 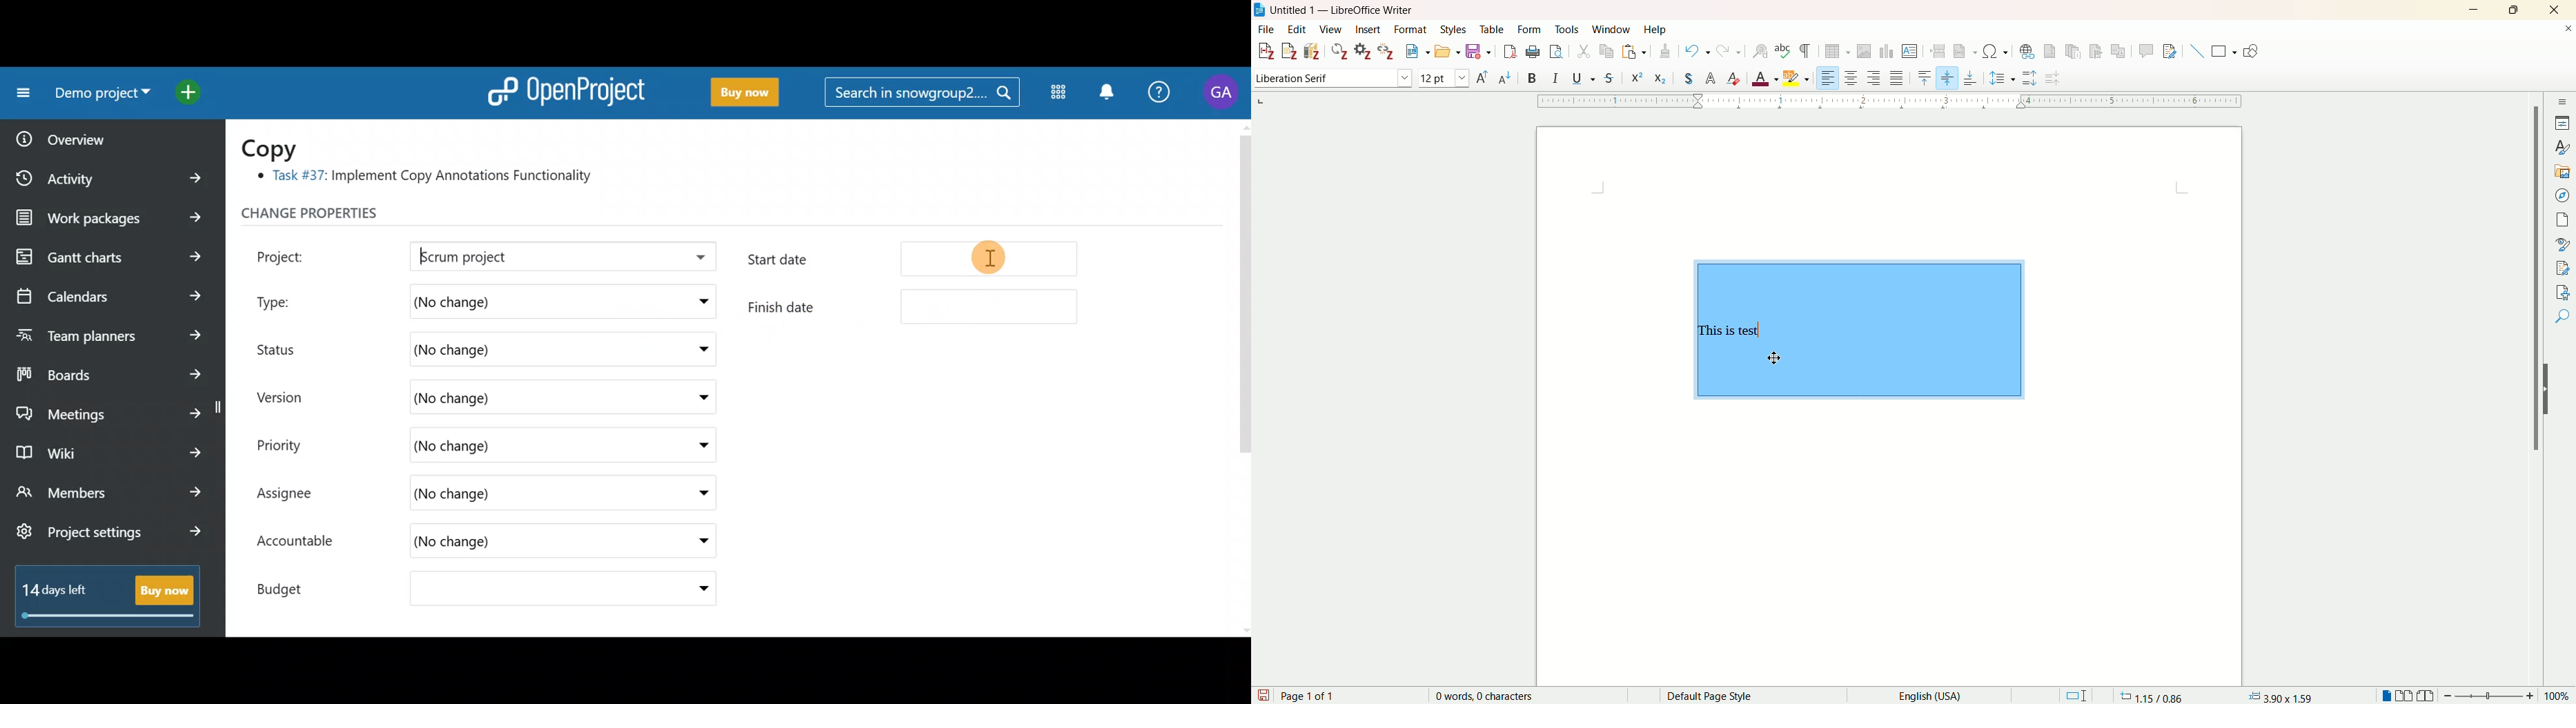 I want to click on undo, so click(x=1695, y=50).